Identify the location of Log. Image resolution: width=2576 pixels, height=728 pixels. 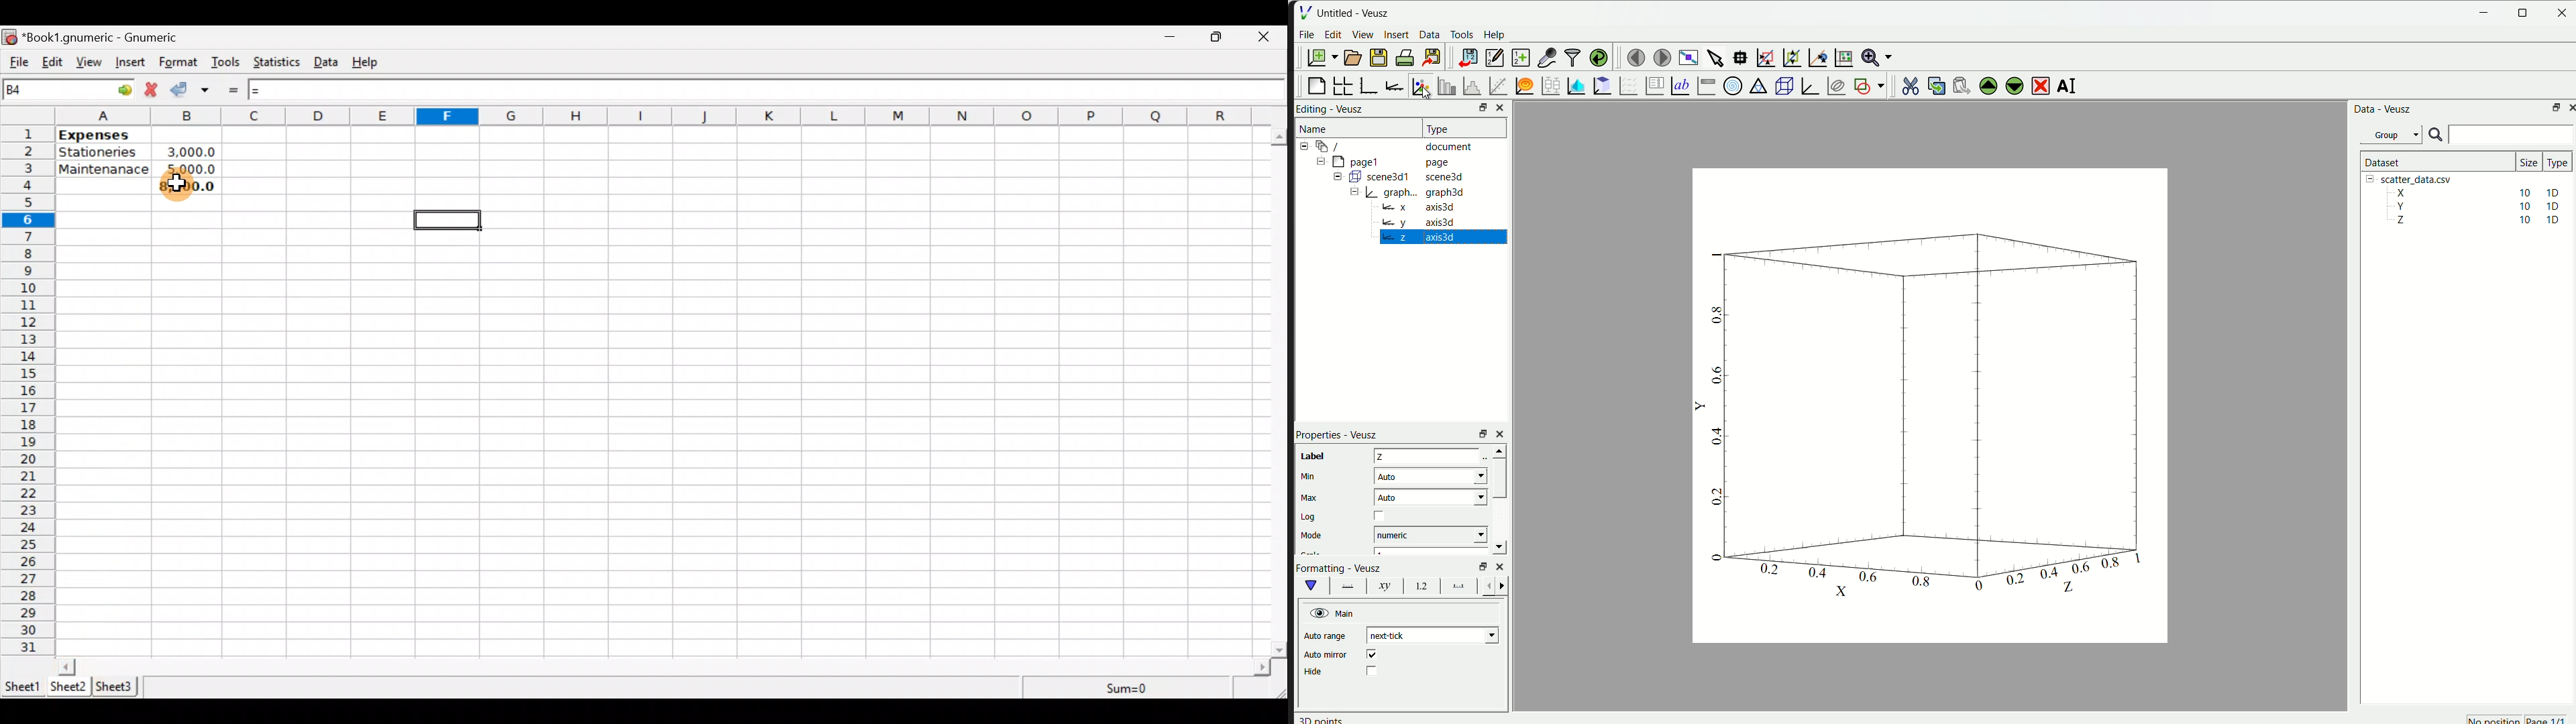
(1307, 517).